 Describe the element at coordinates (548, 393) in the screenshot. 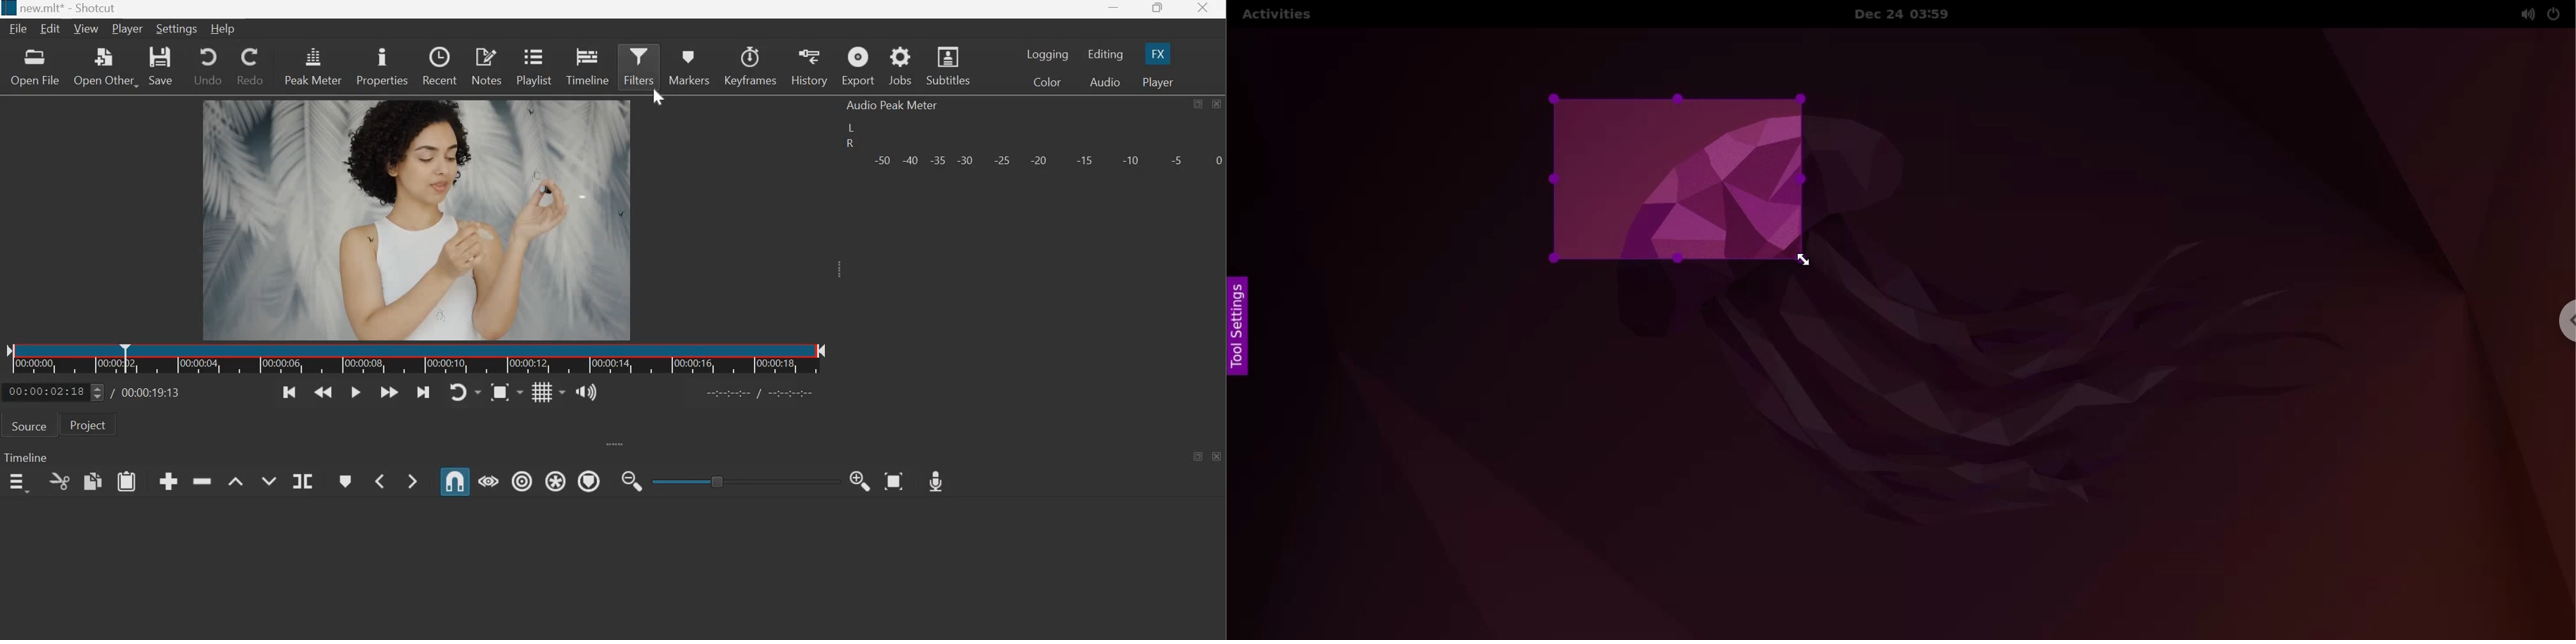

I see `Toggle grid display on the player` at that location.